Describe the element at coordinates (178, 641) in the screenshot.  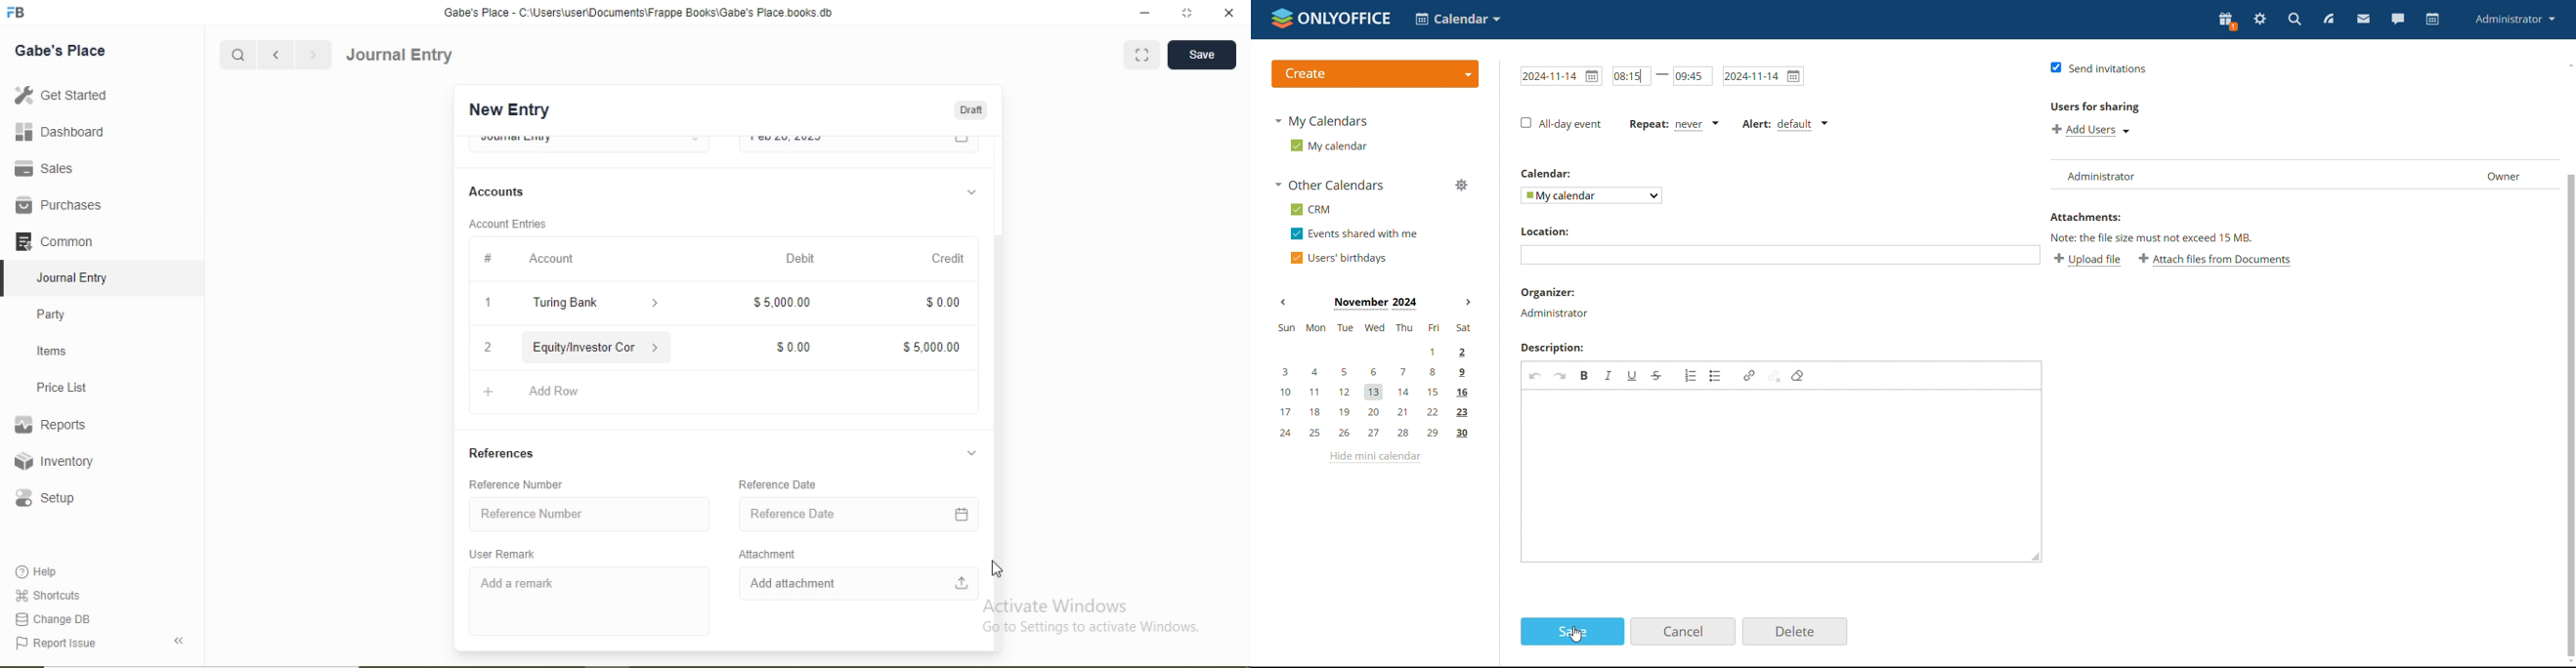
I see `Back` at that location.